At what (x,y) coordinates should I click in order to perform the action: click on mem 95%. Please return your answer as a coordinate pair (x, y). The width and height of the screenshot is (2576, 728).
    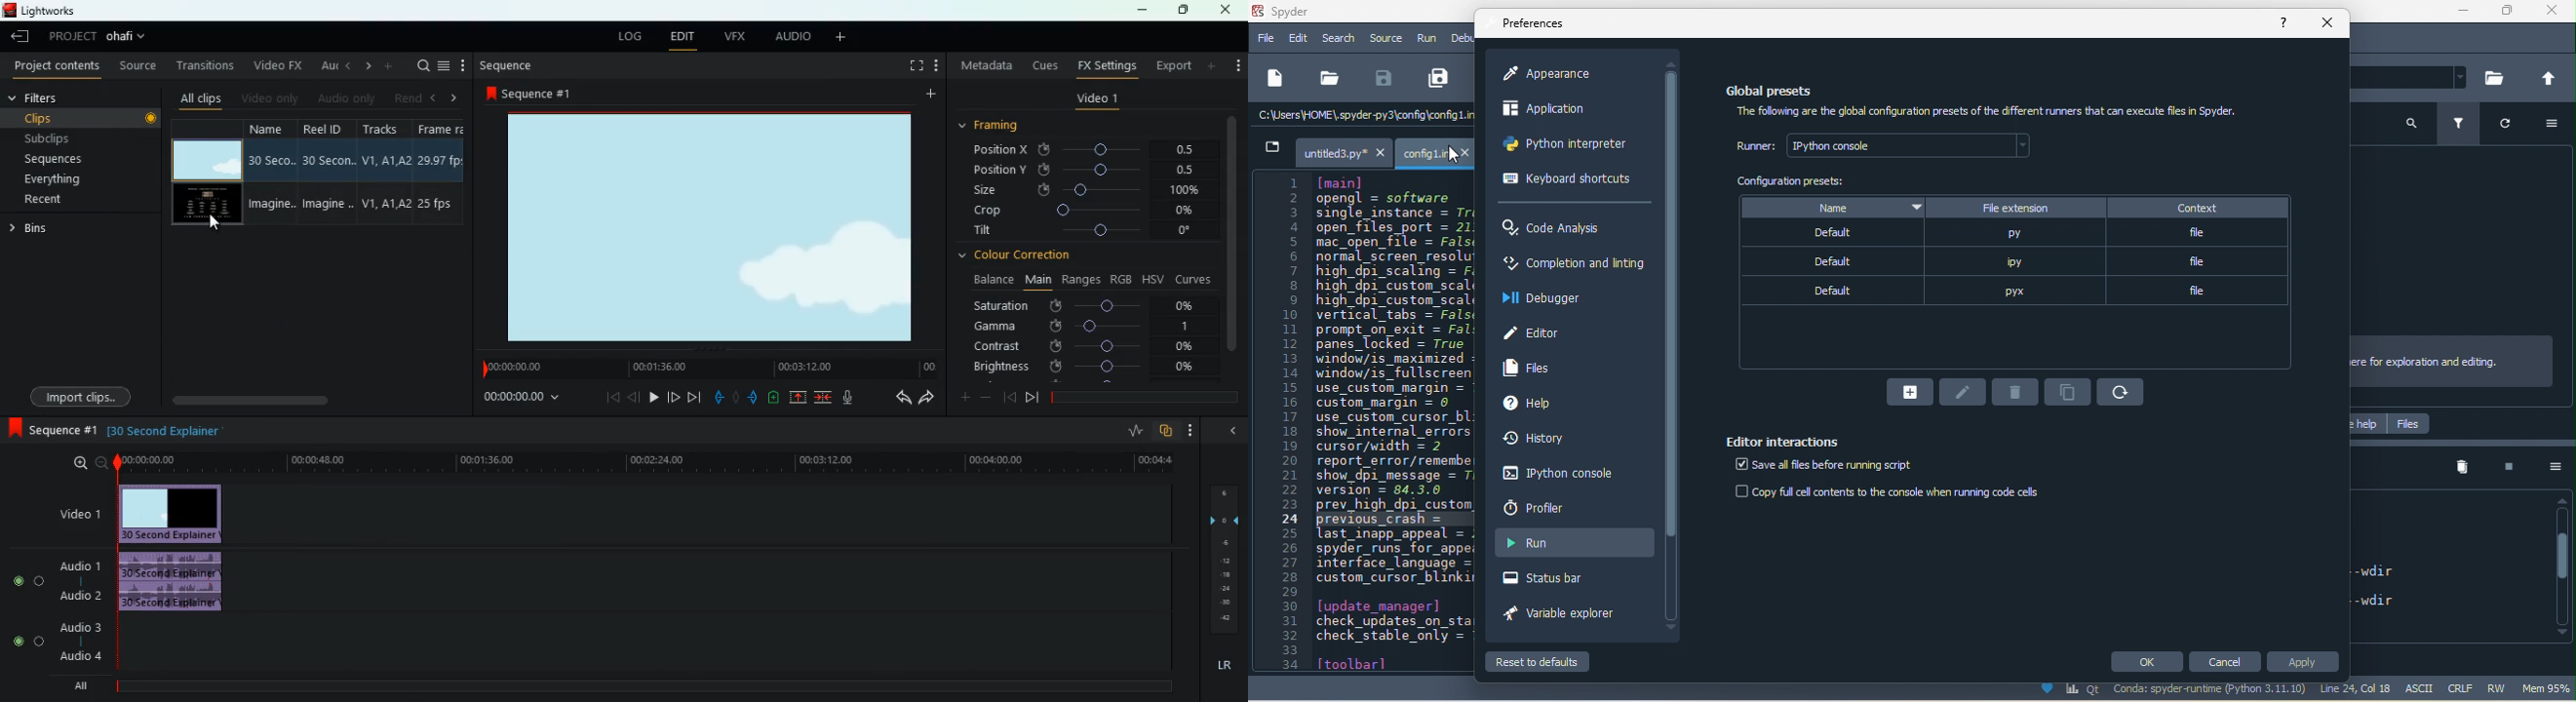
    Looking at the image, I should click on (2550, 689).